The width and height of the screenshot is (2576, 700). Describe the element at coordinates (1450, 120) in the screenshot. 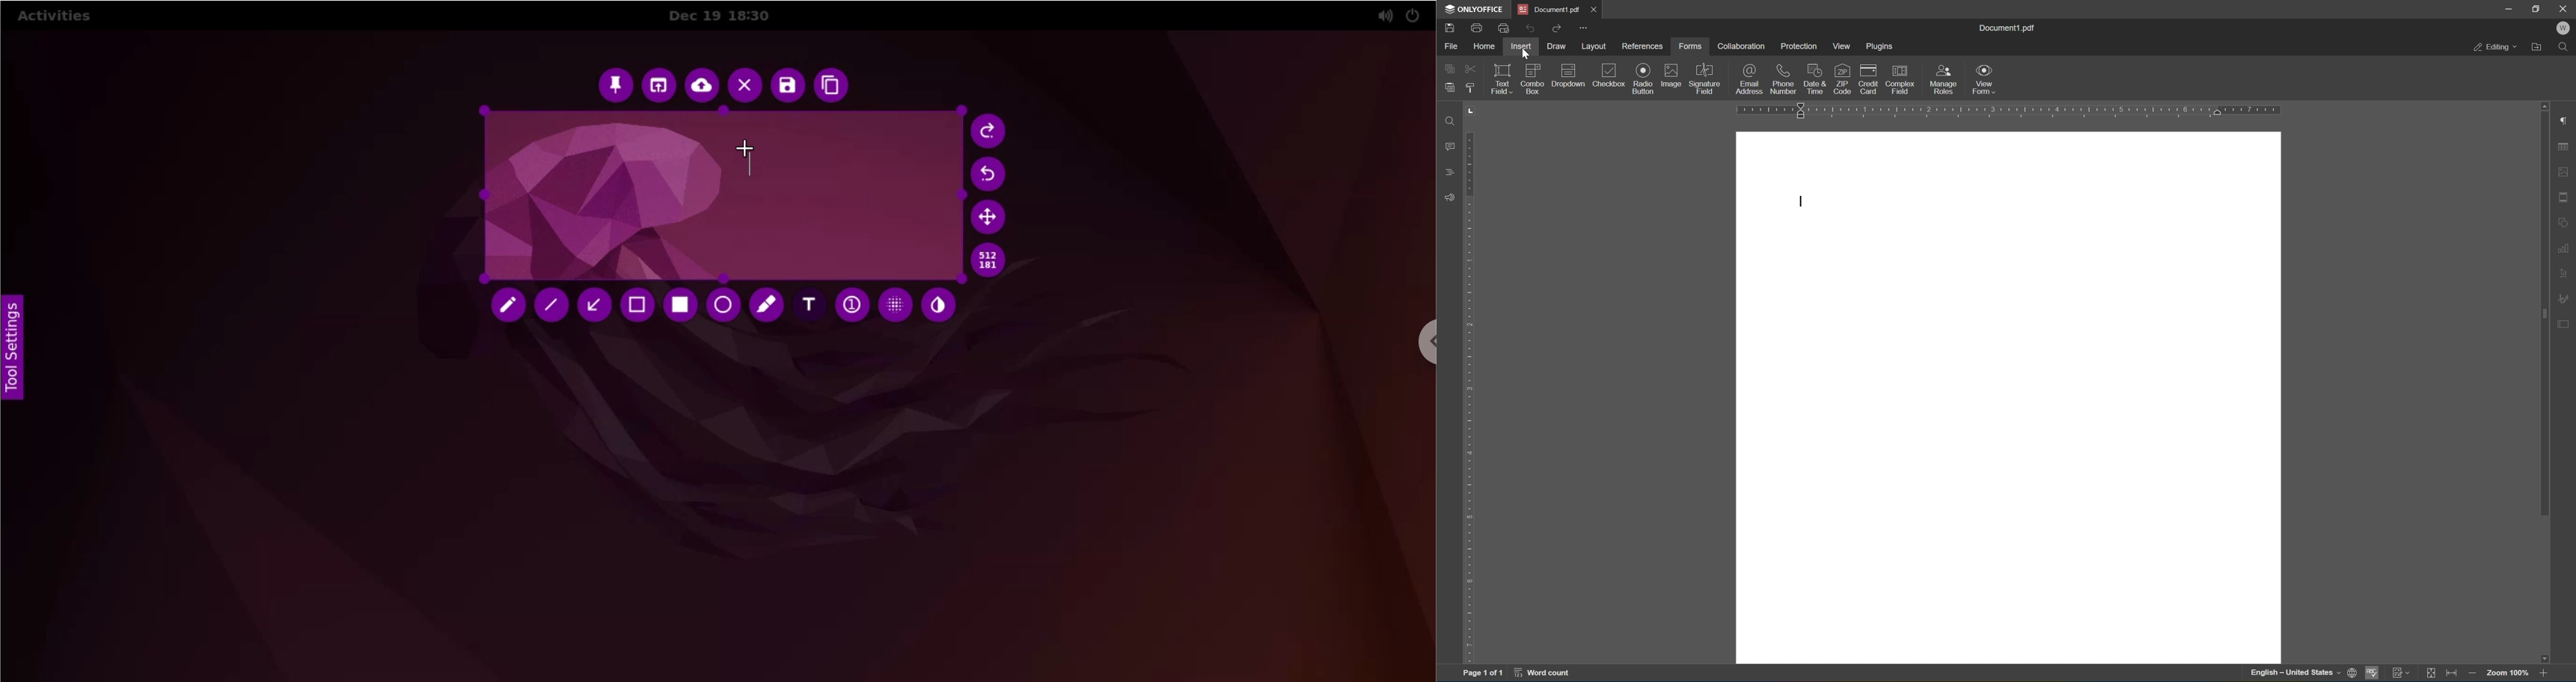

I see `find` at that location.